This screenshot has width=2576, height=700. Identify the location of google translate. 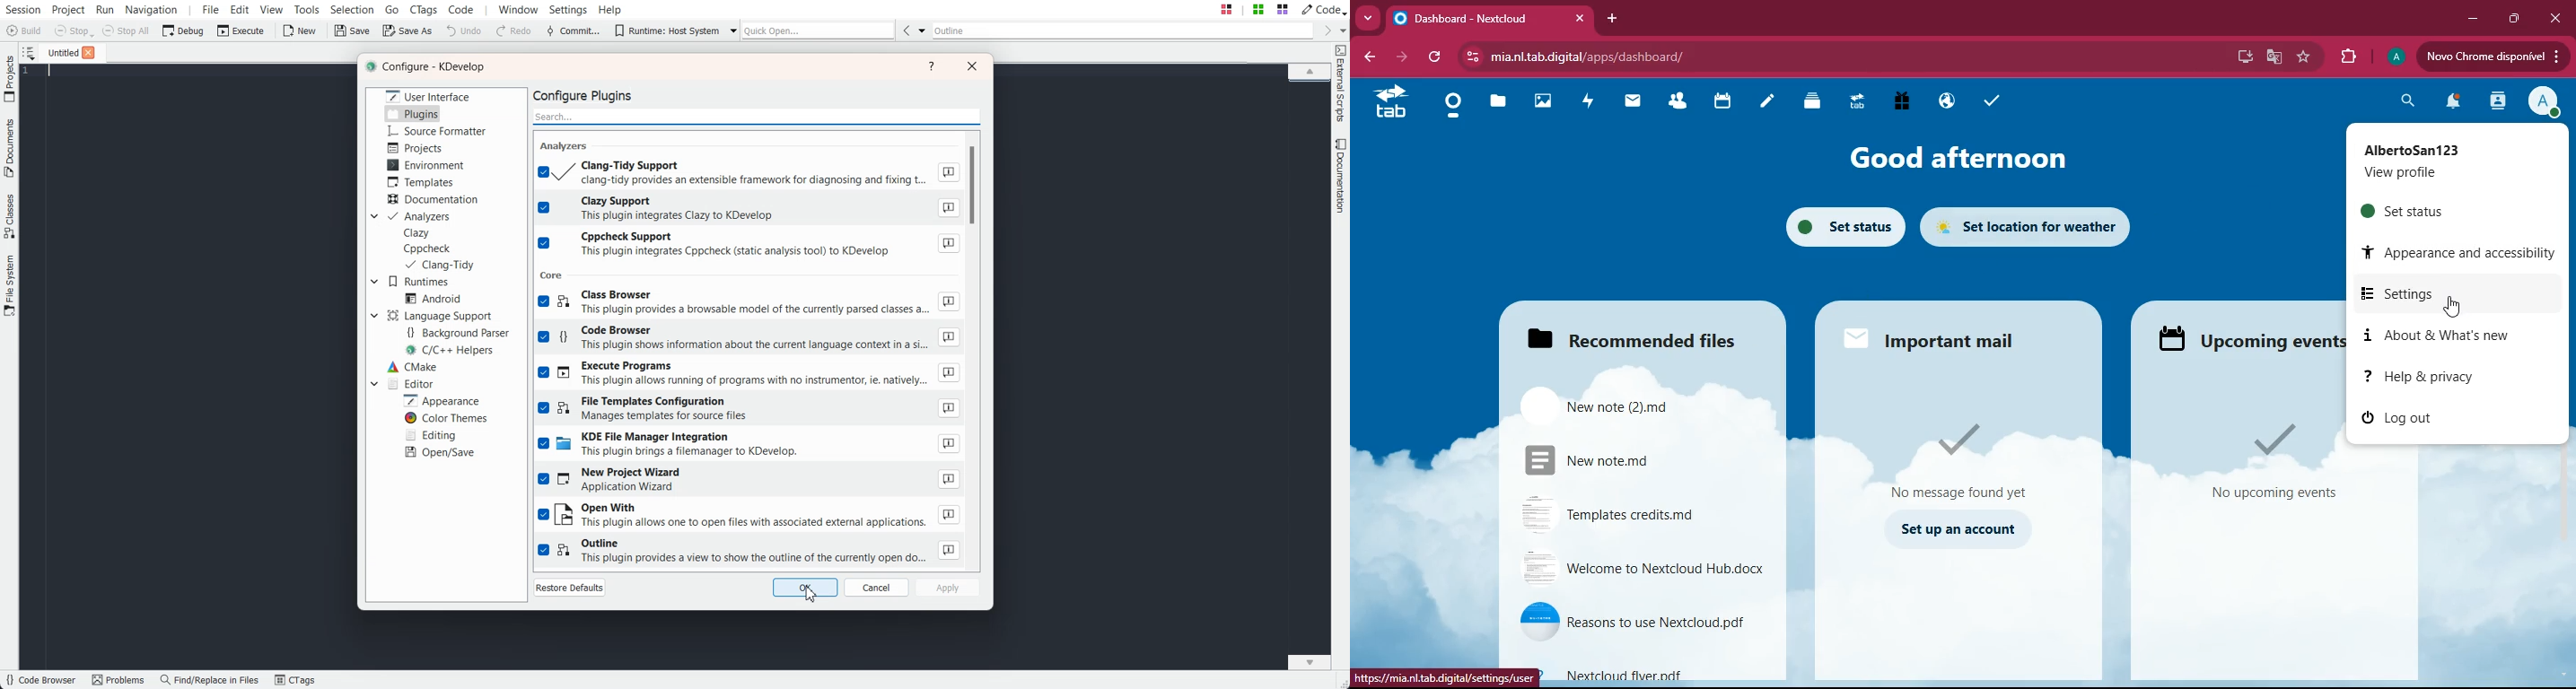
(2272, 57).